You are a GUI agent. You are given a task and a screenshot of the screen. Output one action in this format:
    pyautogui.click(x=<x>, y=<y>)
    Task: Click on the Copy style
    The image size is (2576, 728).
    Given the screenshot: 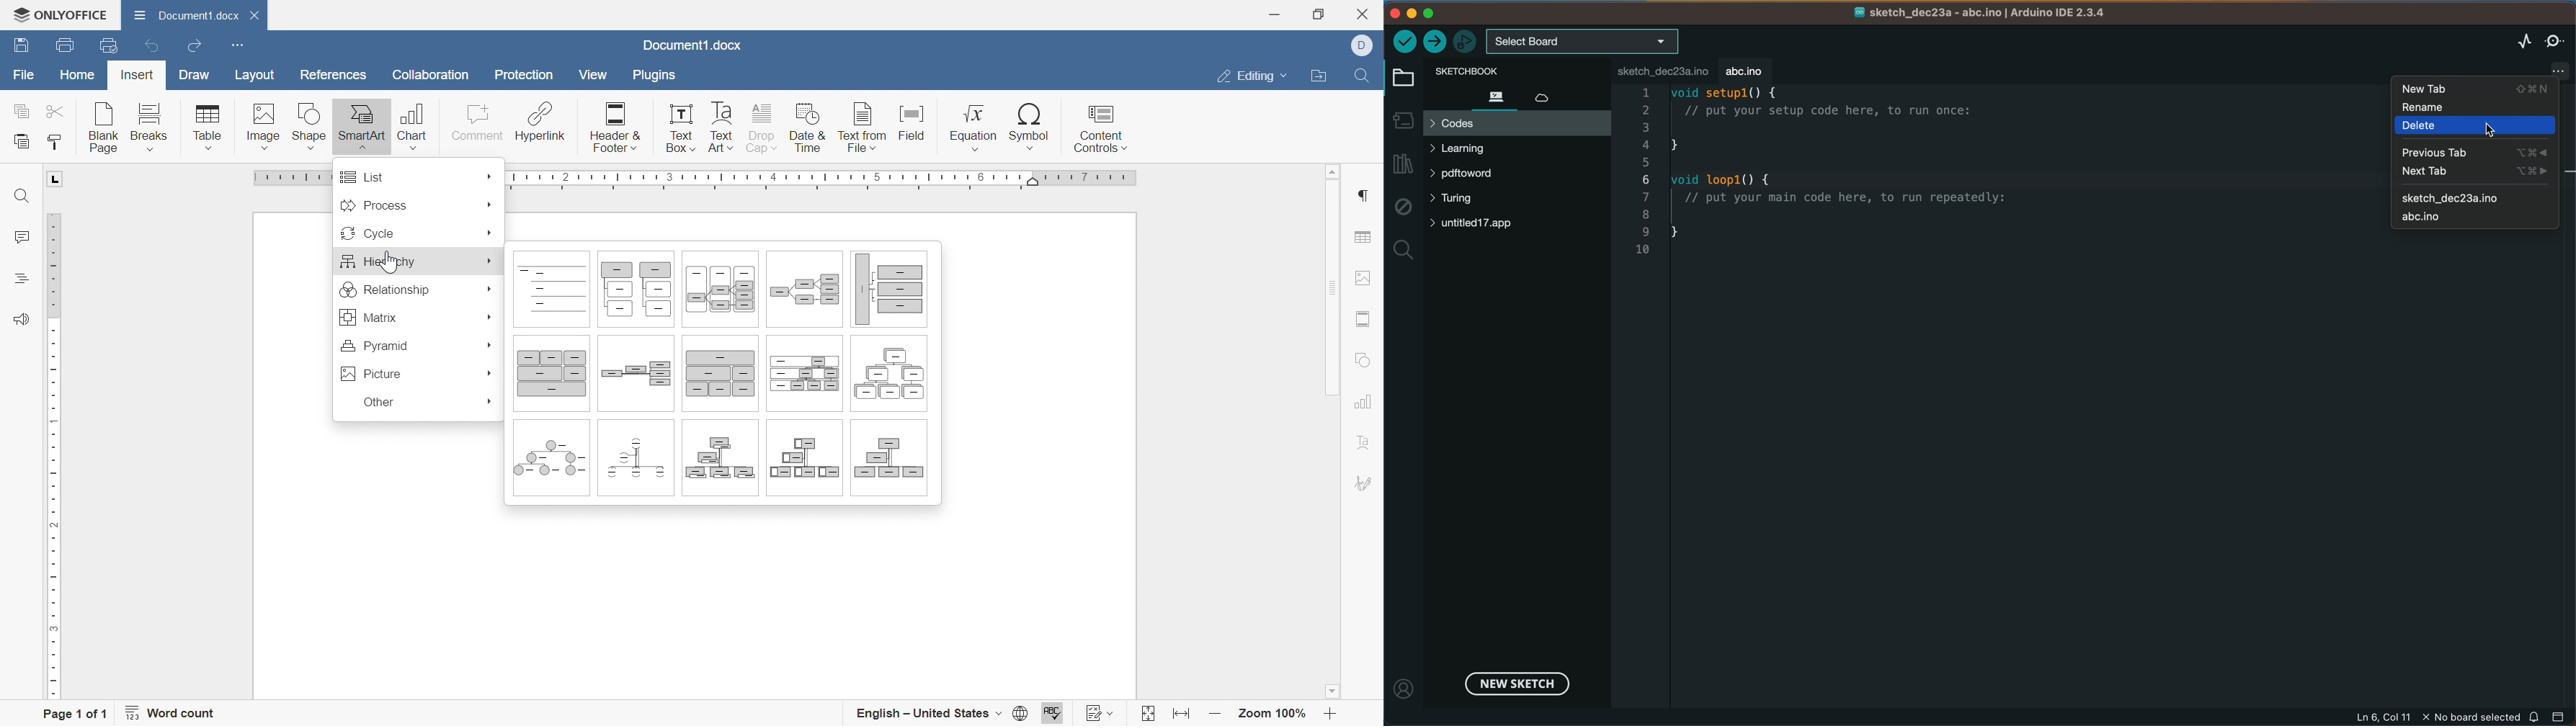 What is the action you would take?
    pyautogui.click(x=57, y=143)
    